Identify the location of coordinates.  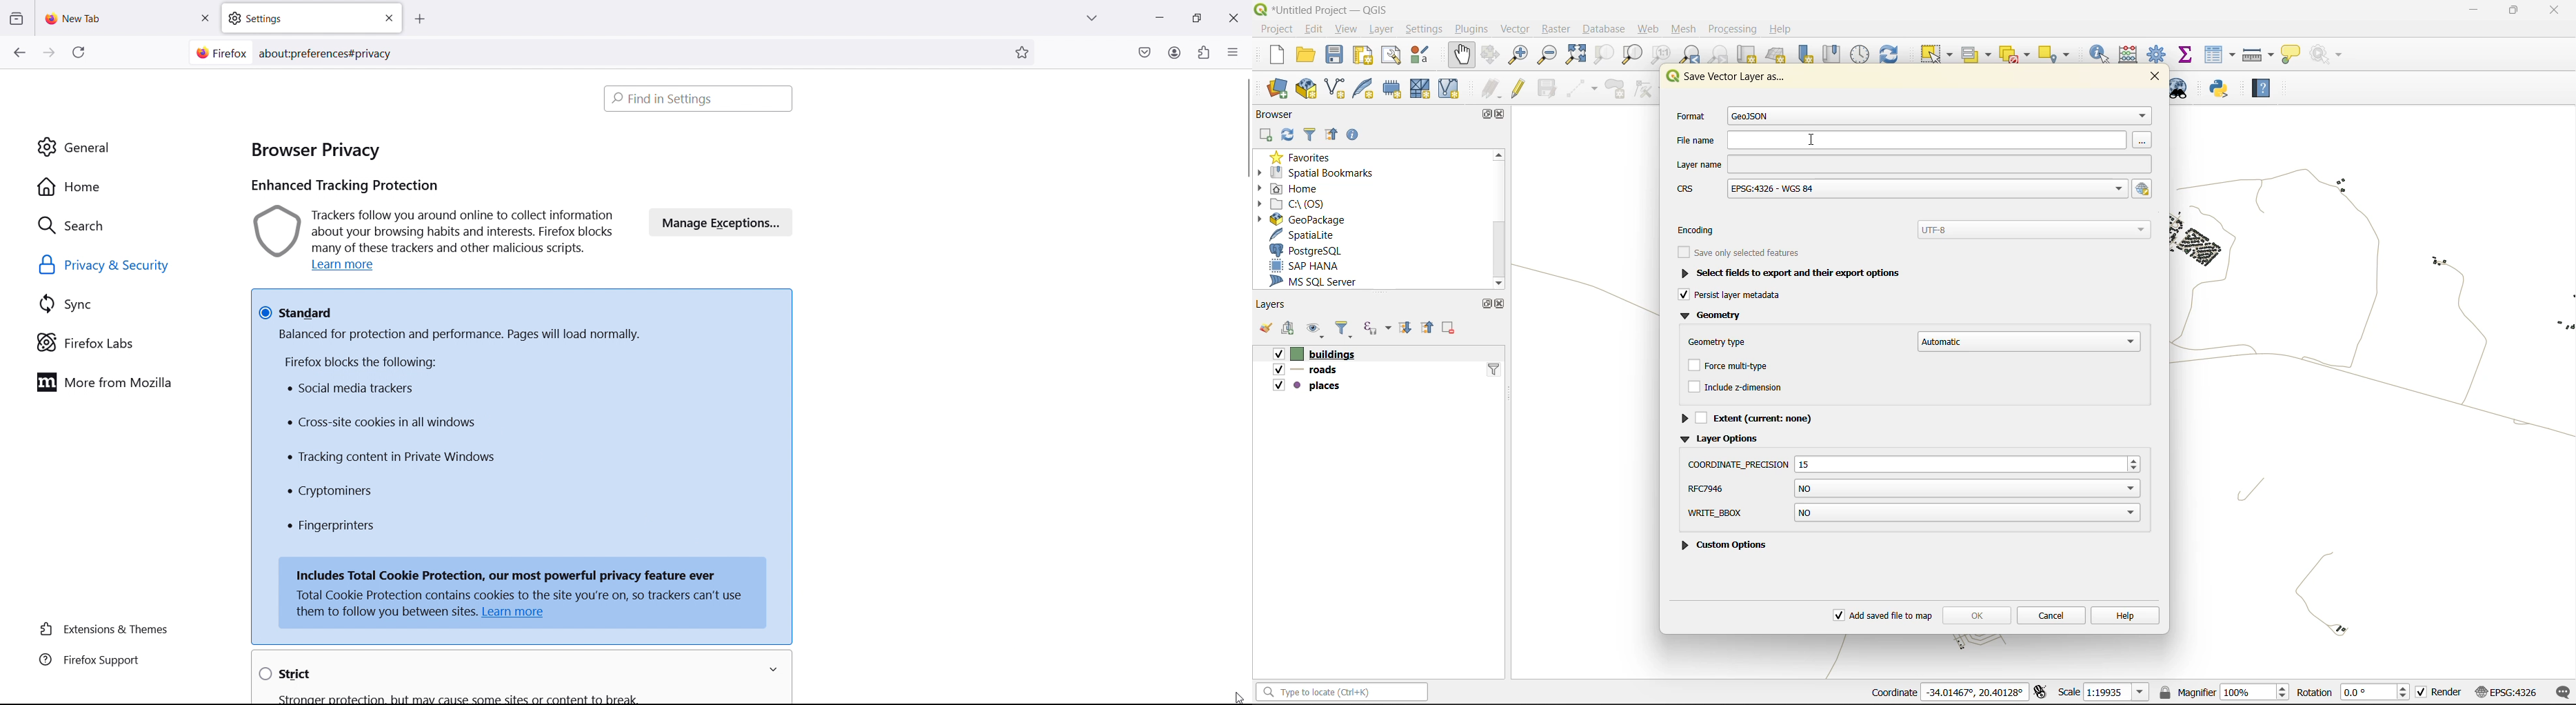
(1951, 693).